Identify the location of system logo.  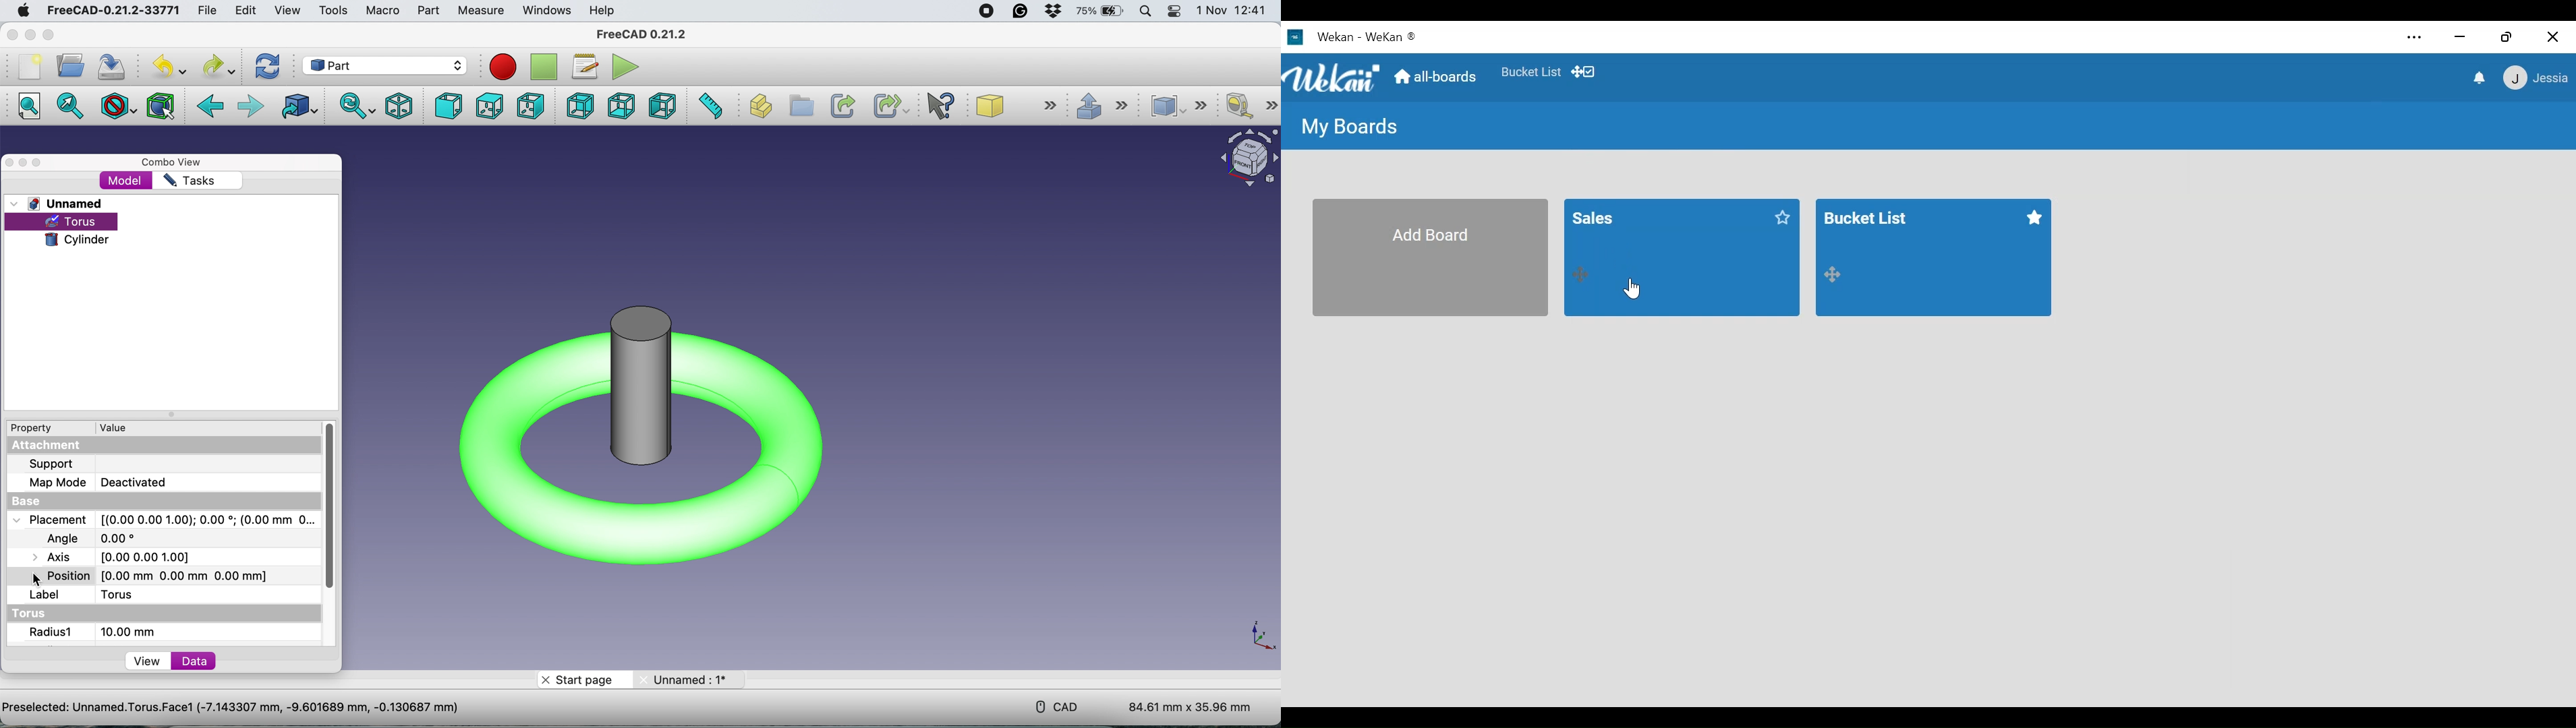
(24, 12).